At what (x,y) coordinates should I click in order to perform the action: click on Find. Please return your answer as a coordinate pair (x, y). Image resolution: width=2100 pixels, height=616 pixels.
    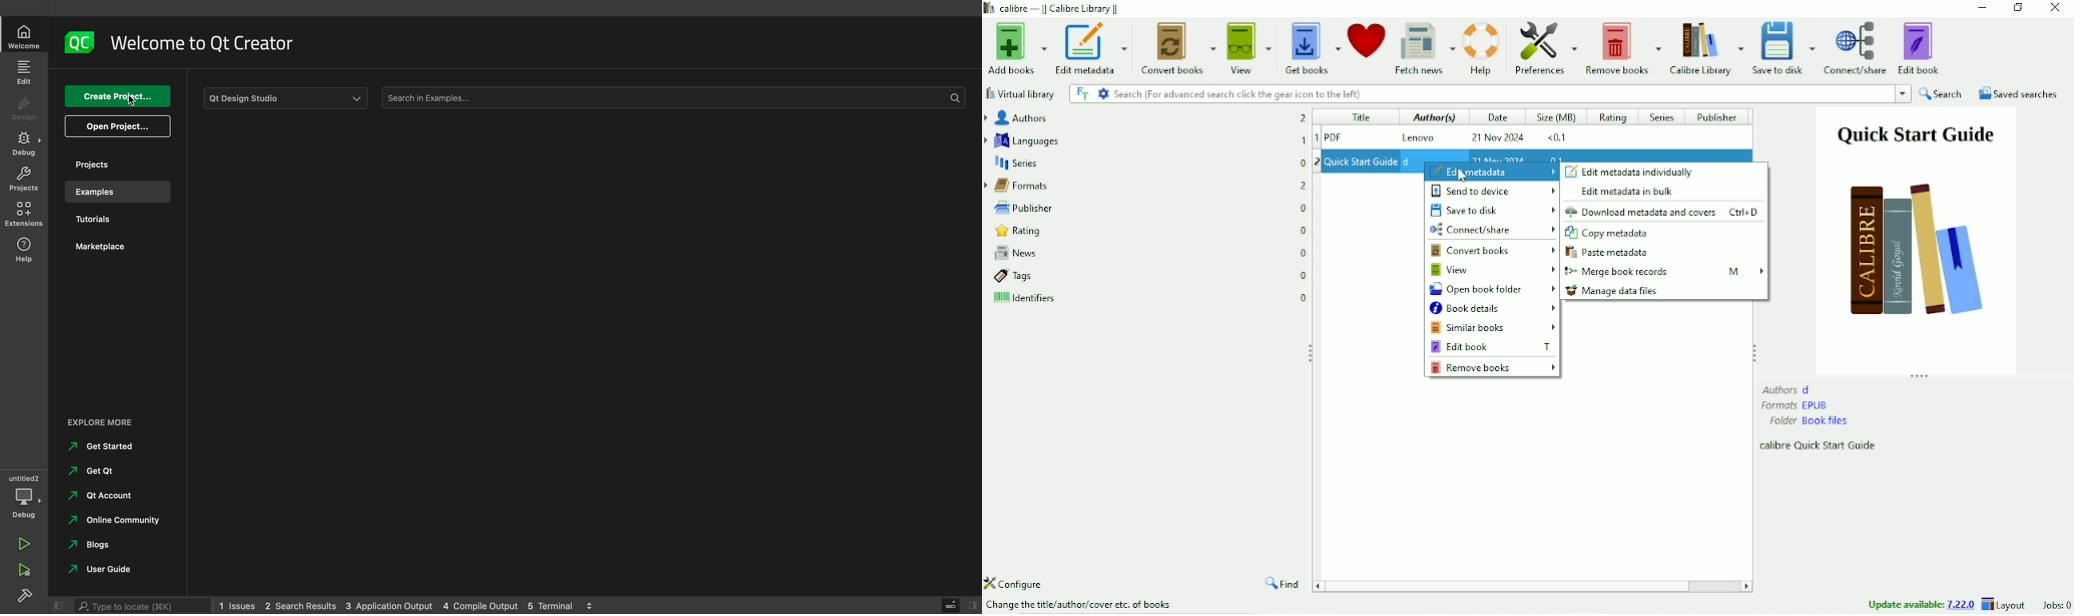
    Looking at the image, I should click on (1284, 585).